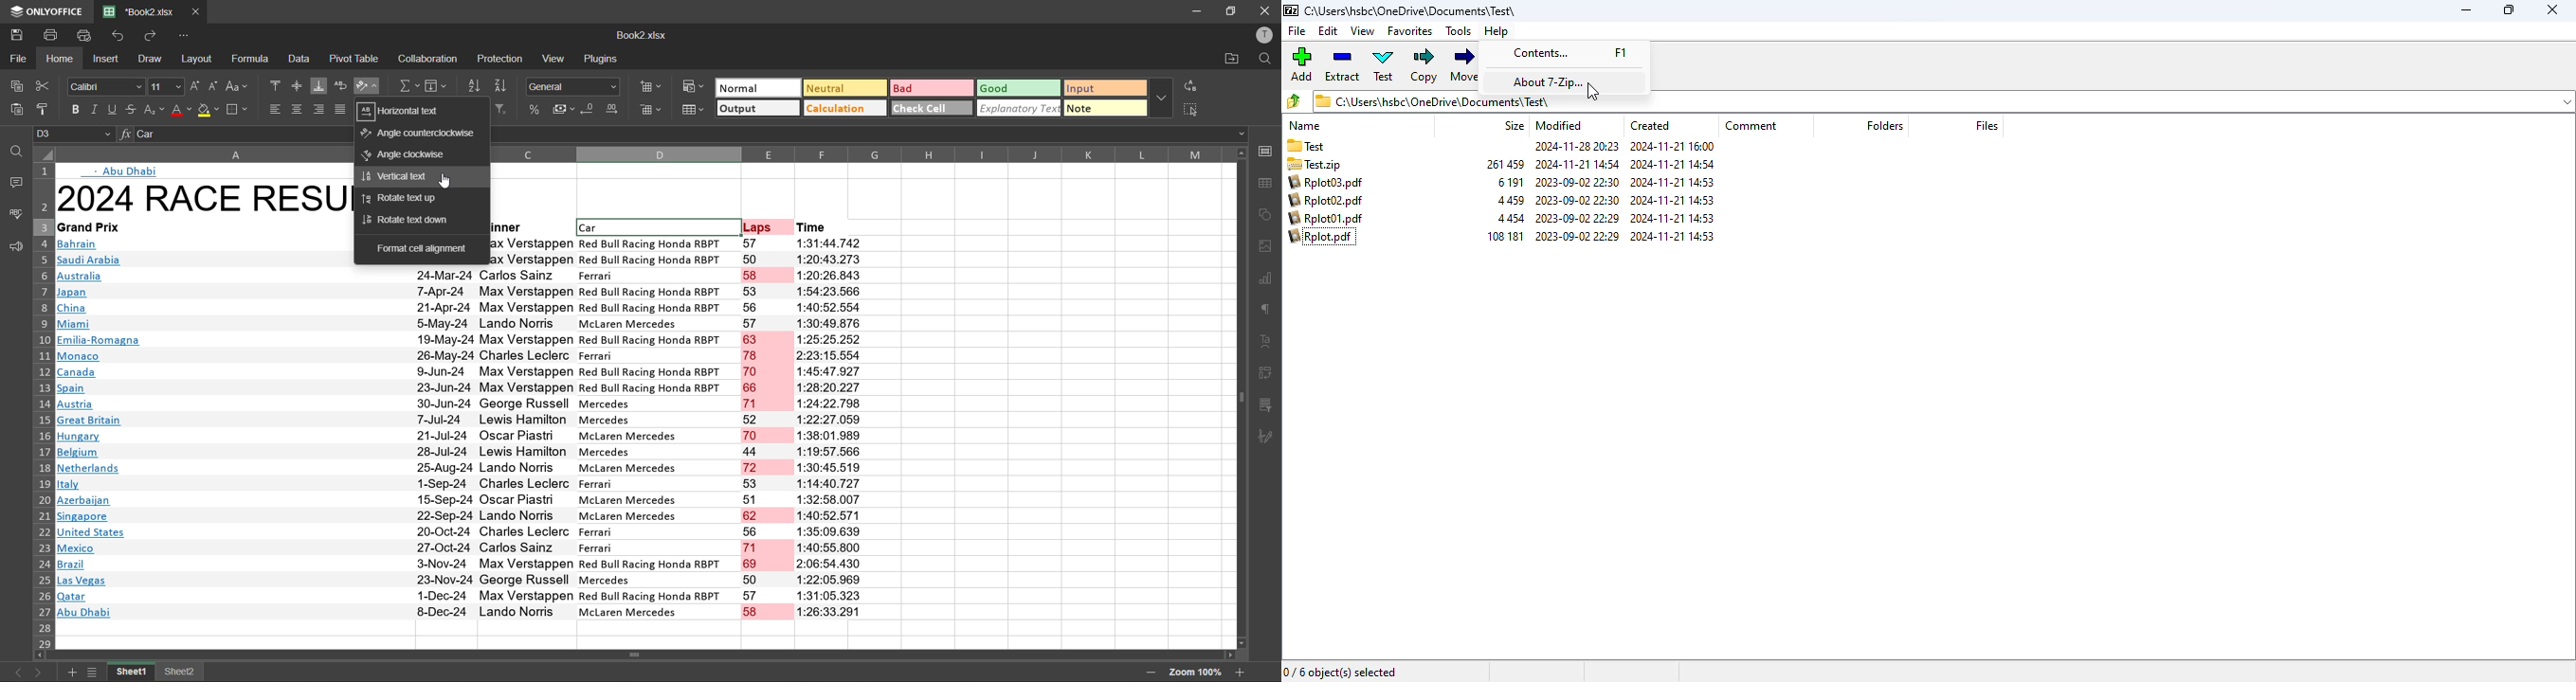 The width and height of the screenshot is (2576, 700). Describe the element at coordinates (15, 61) in the screenshot. I see `file` at that location.